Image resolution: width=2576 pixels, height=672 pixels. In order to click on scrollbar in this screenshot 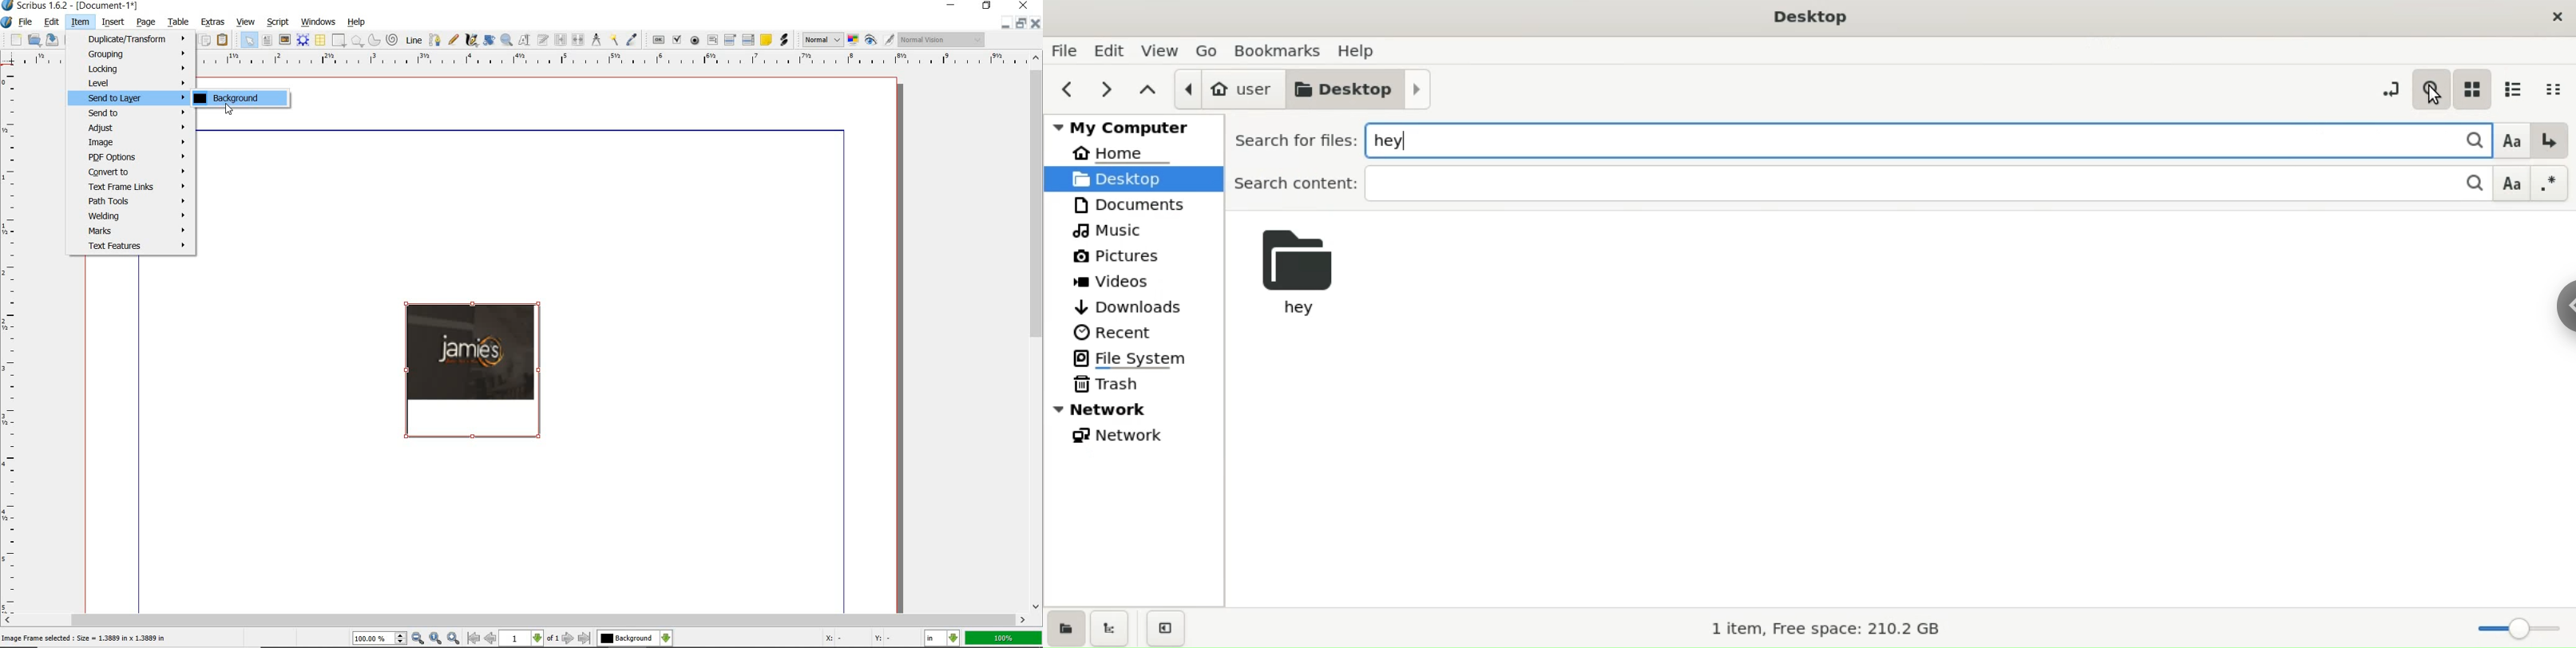, I will do `click(1037, 332)`.